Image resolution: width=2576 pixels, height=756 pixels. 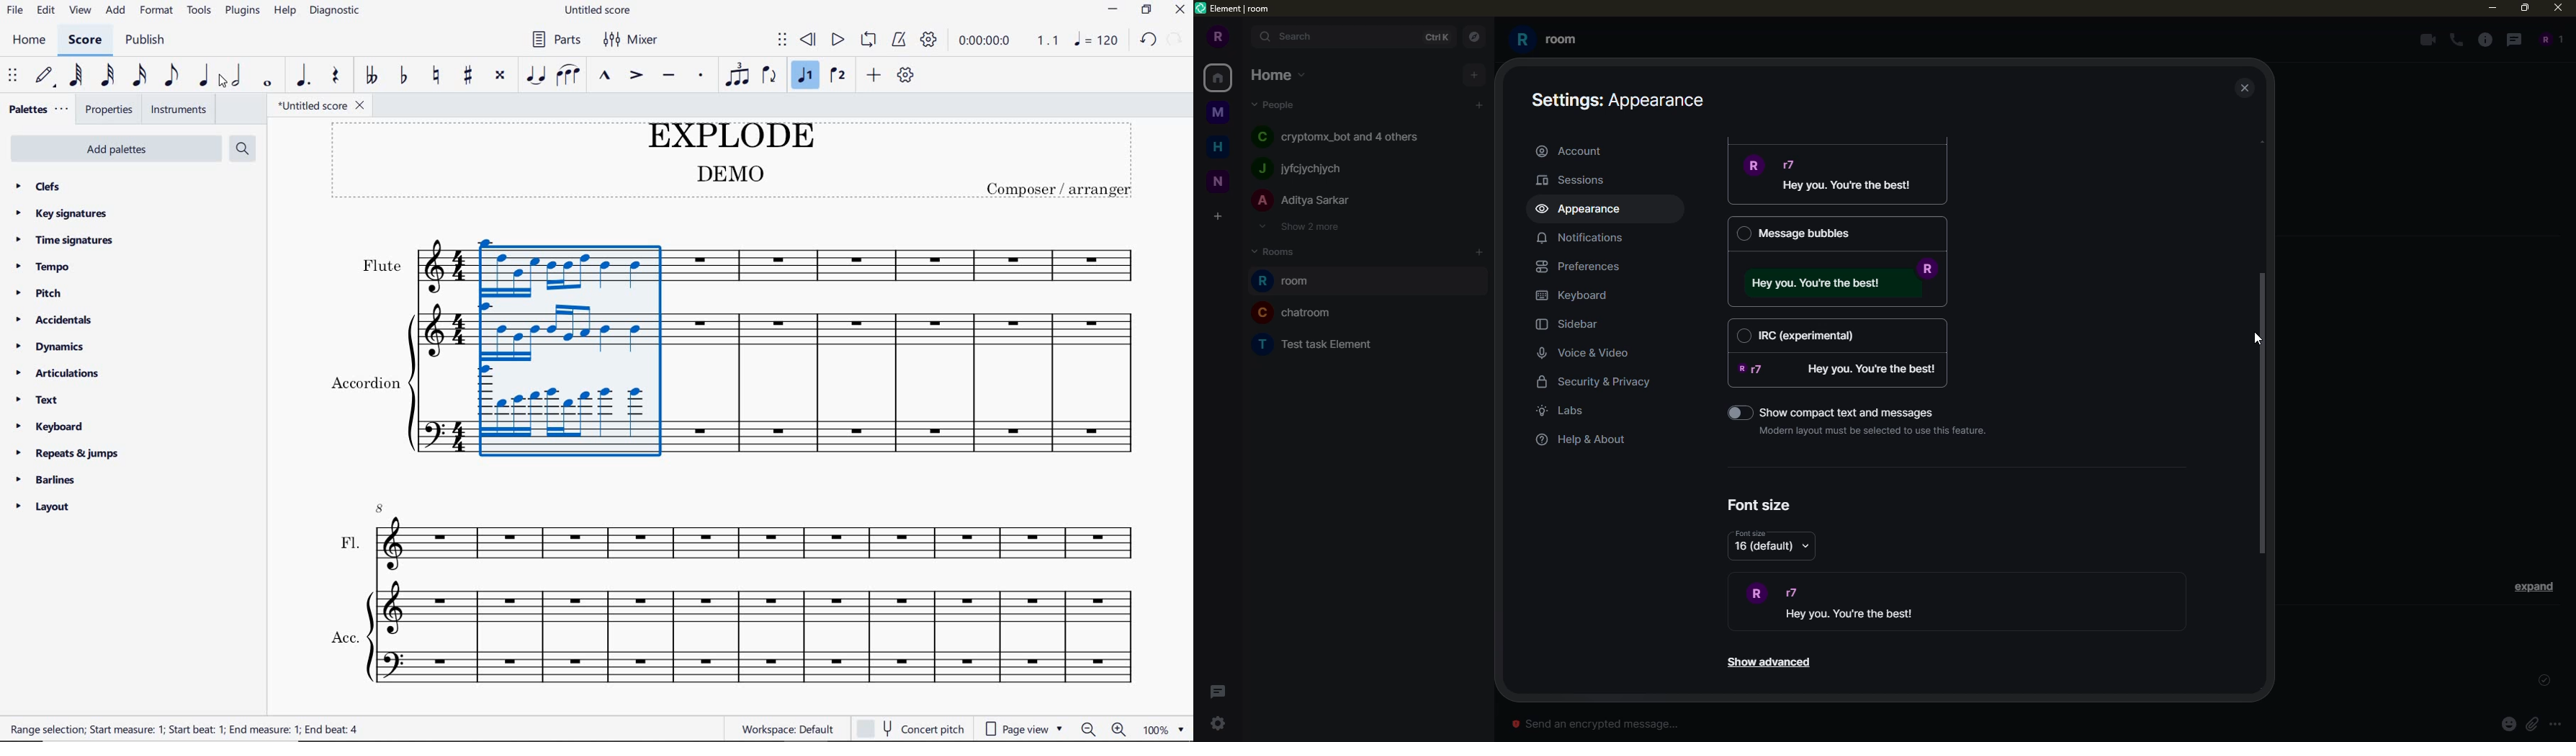 I want to click on 16th note, so click(x=141, y=77).